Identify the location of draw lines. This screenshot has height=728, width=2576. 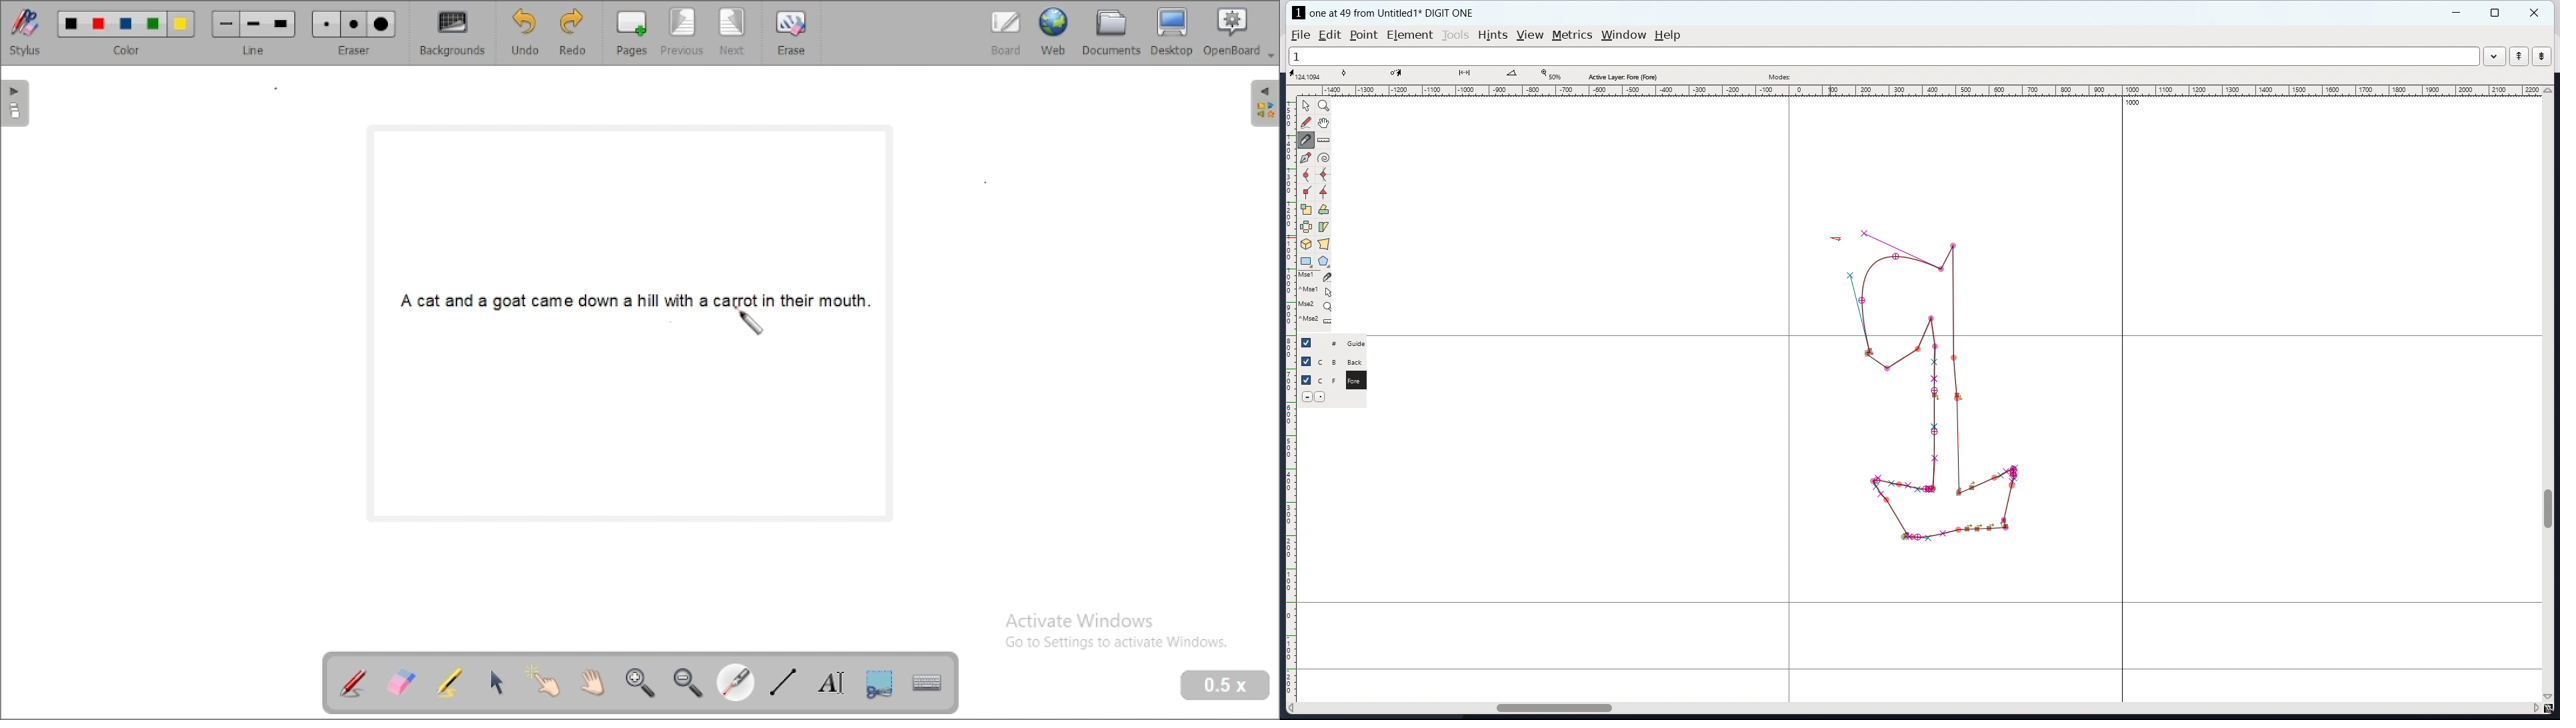
(784, 681).